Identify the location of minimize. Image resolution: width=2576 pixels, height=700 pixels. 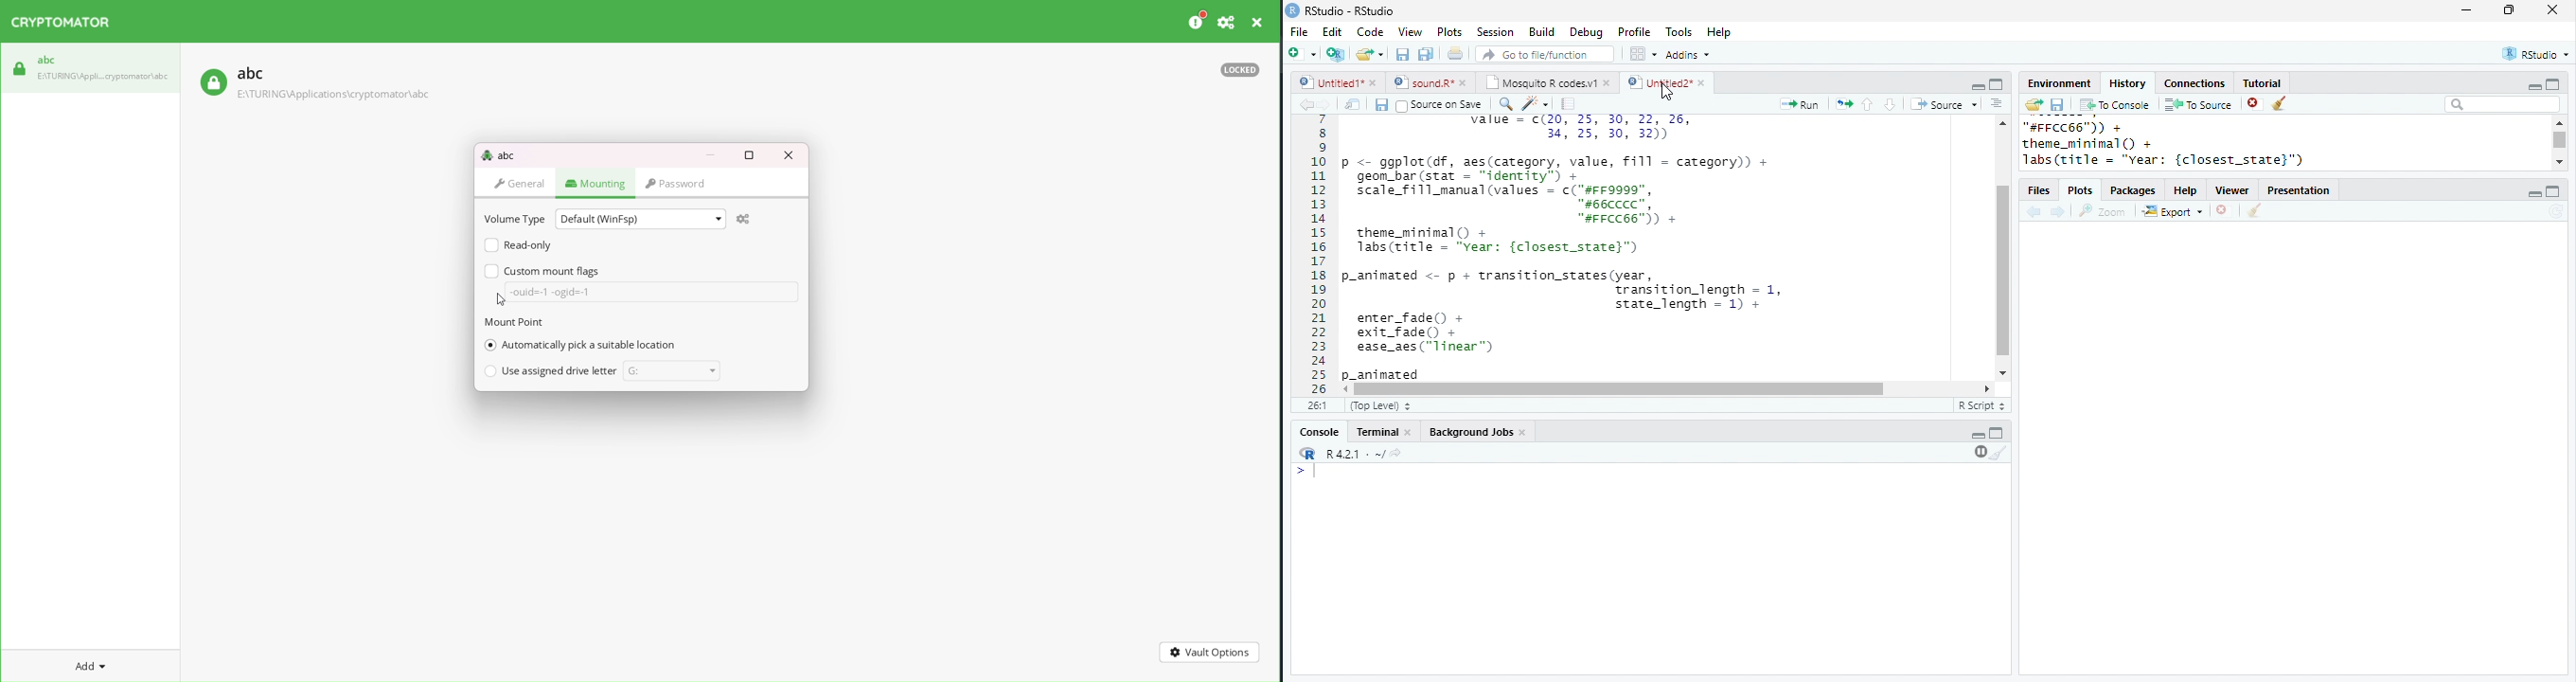
(2465, 10).